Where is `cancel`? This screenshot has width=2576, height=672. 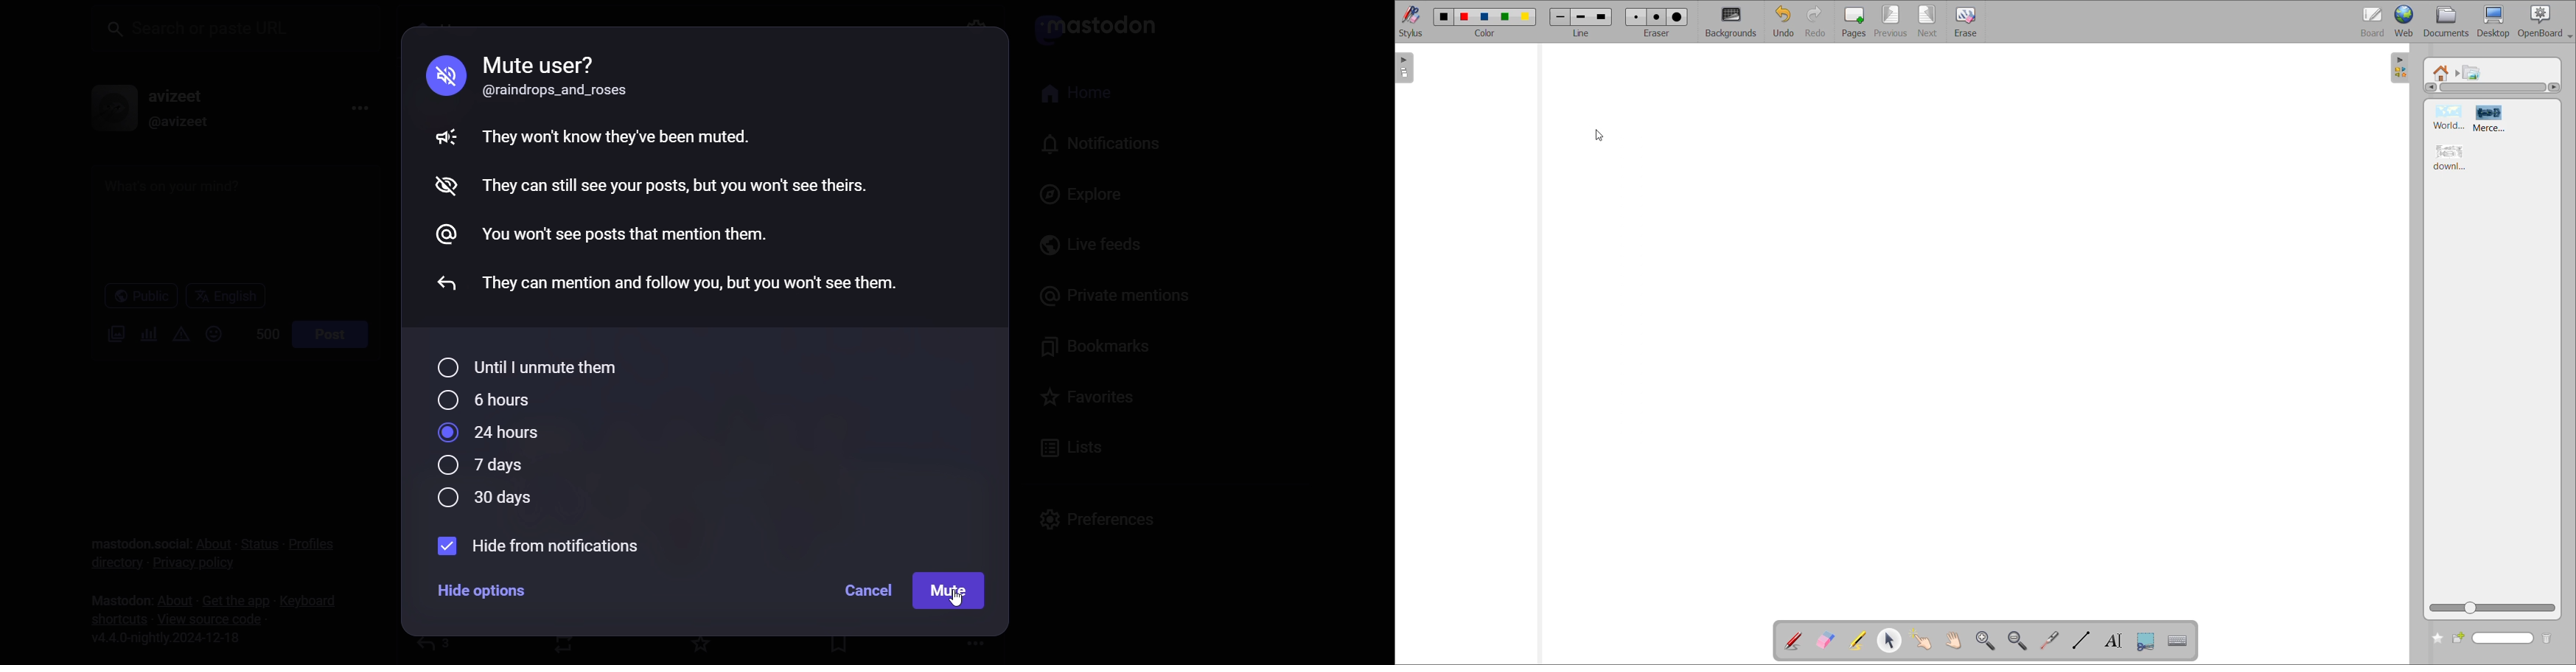
cancel is located at coordinates (858, 592).